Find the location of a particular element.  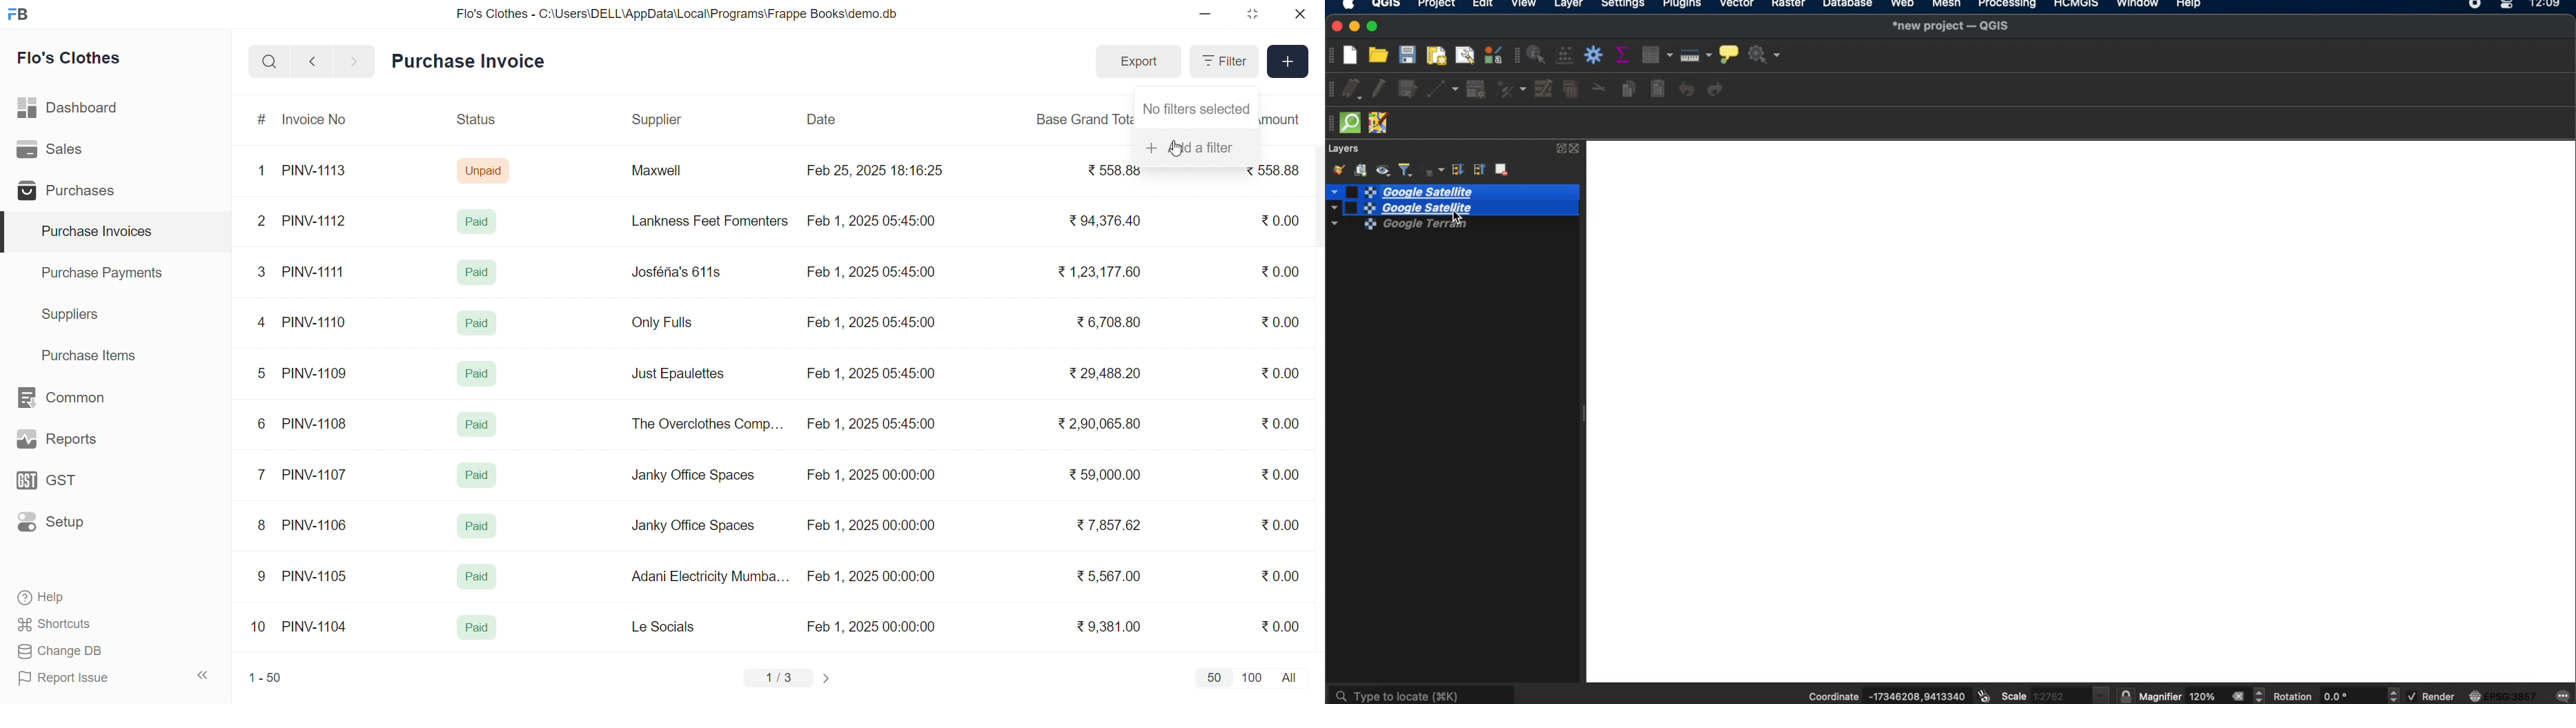

rotation is located at coordinates (2394, 696).